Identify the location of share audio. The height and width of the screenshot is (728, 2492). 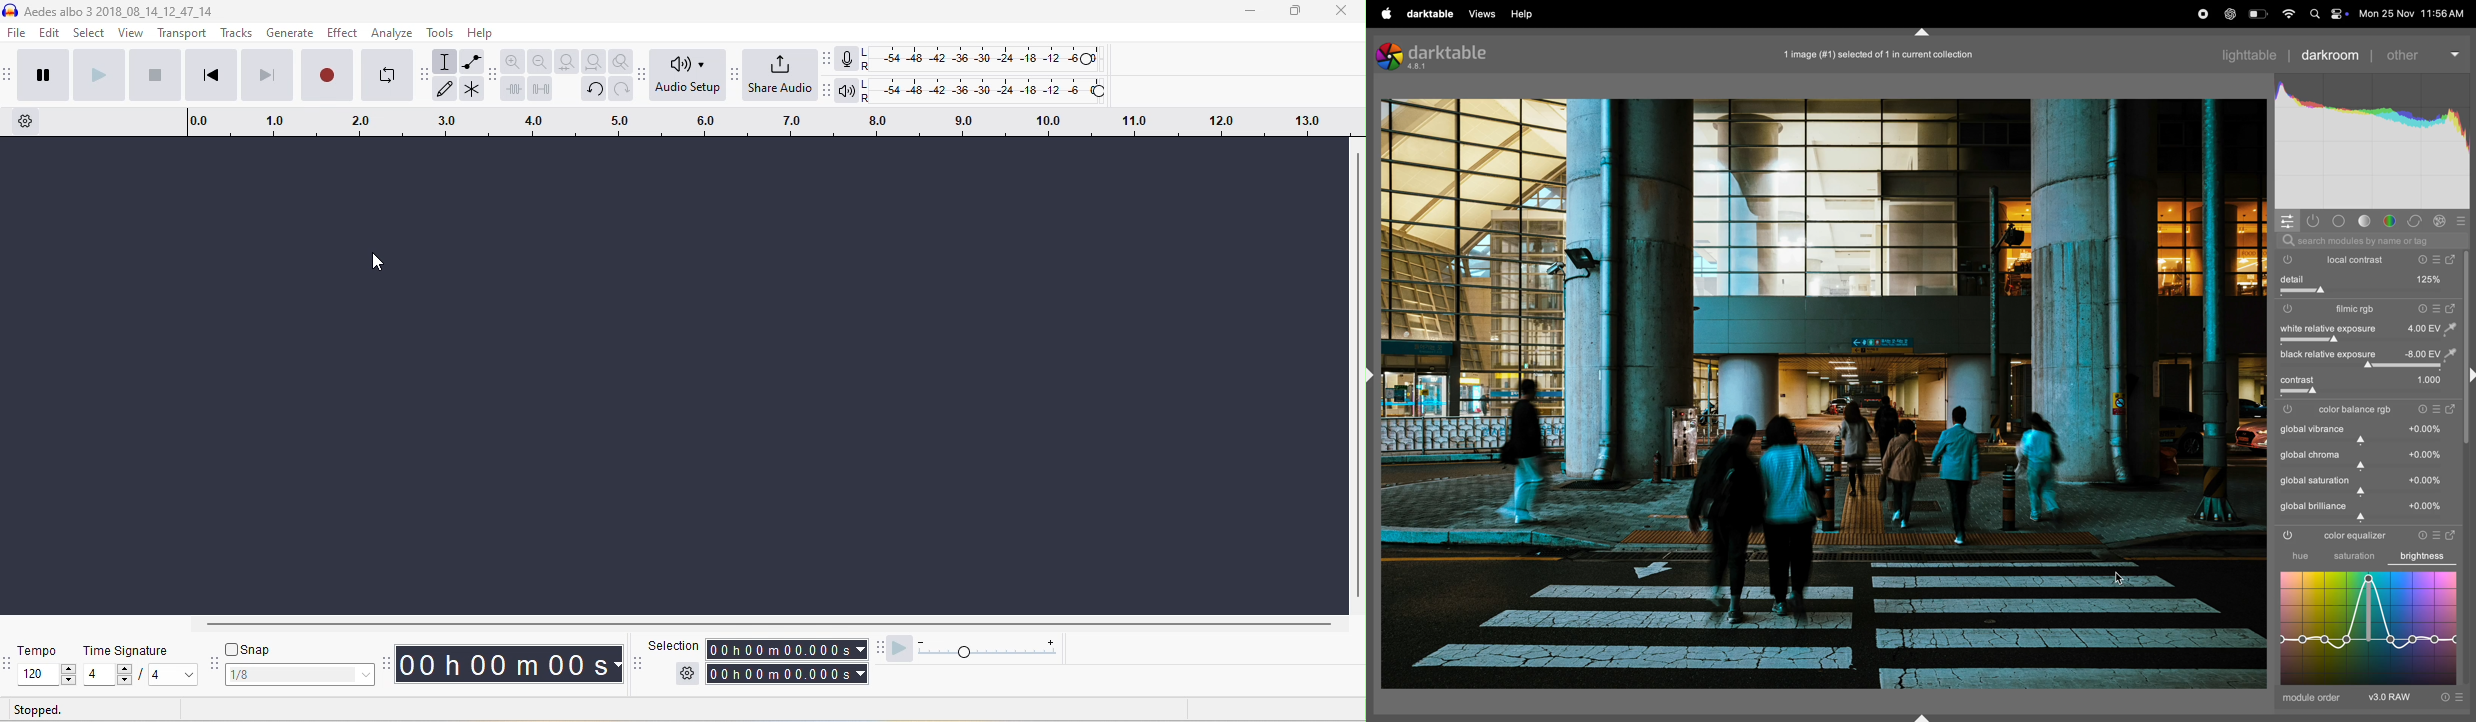
(780, 77).